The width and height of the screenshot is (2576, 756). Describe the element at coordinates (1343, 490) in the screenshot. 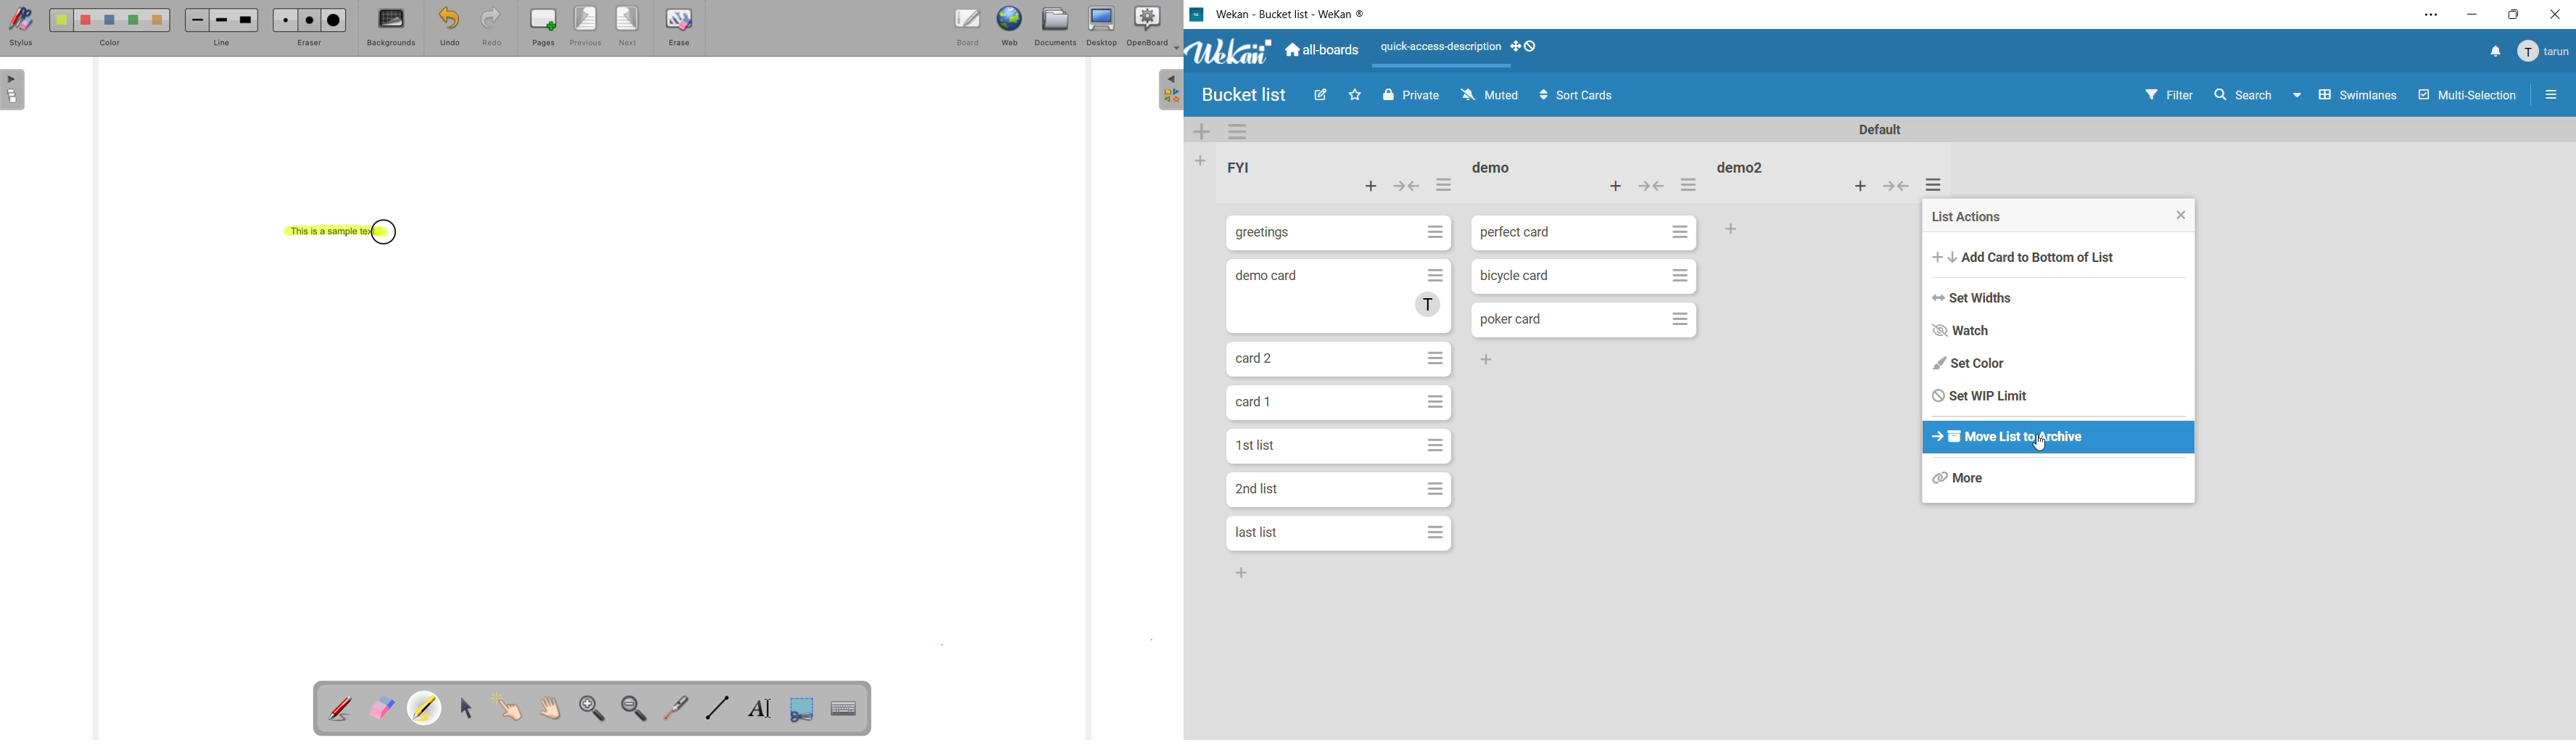

I see `cards` at that location.